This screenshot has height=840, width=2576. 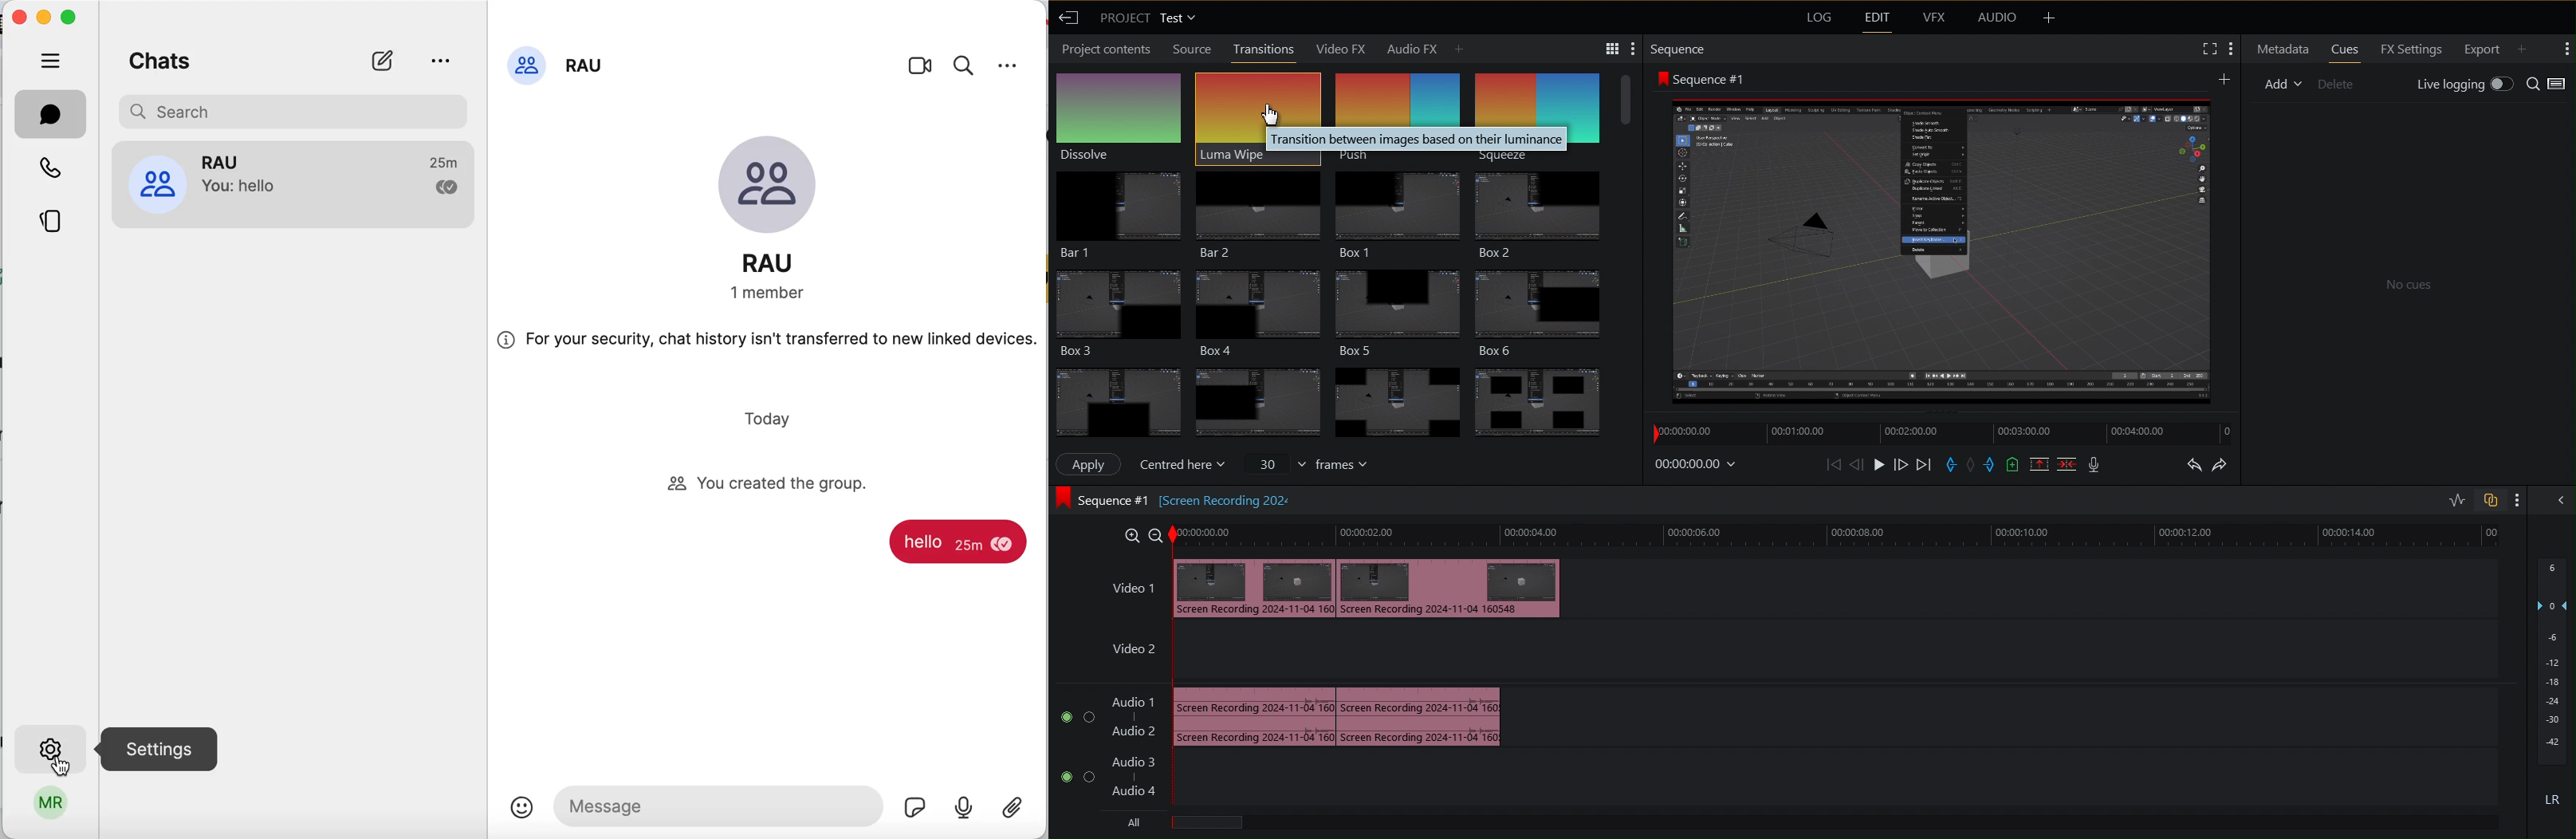 I want to click on Preview, so click(x=1942, y=249).